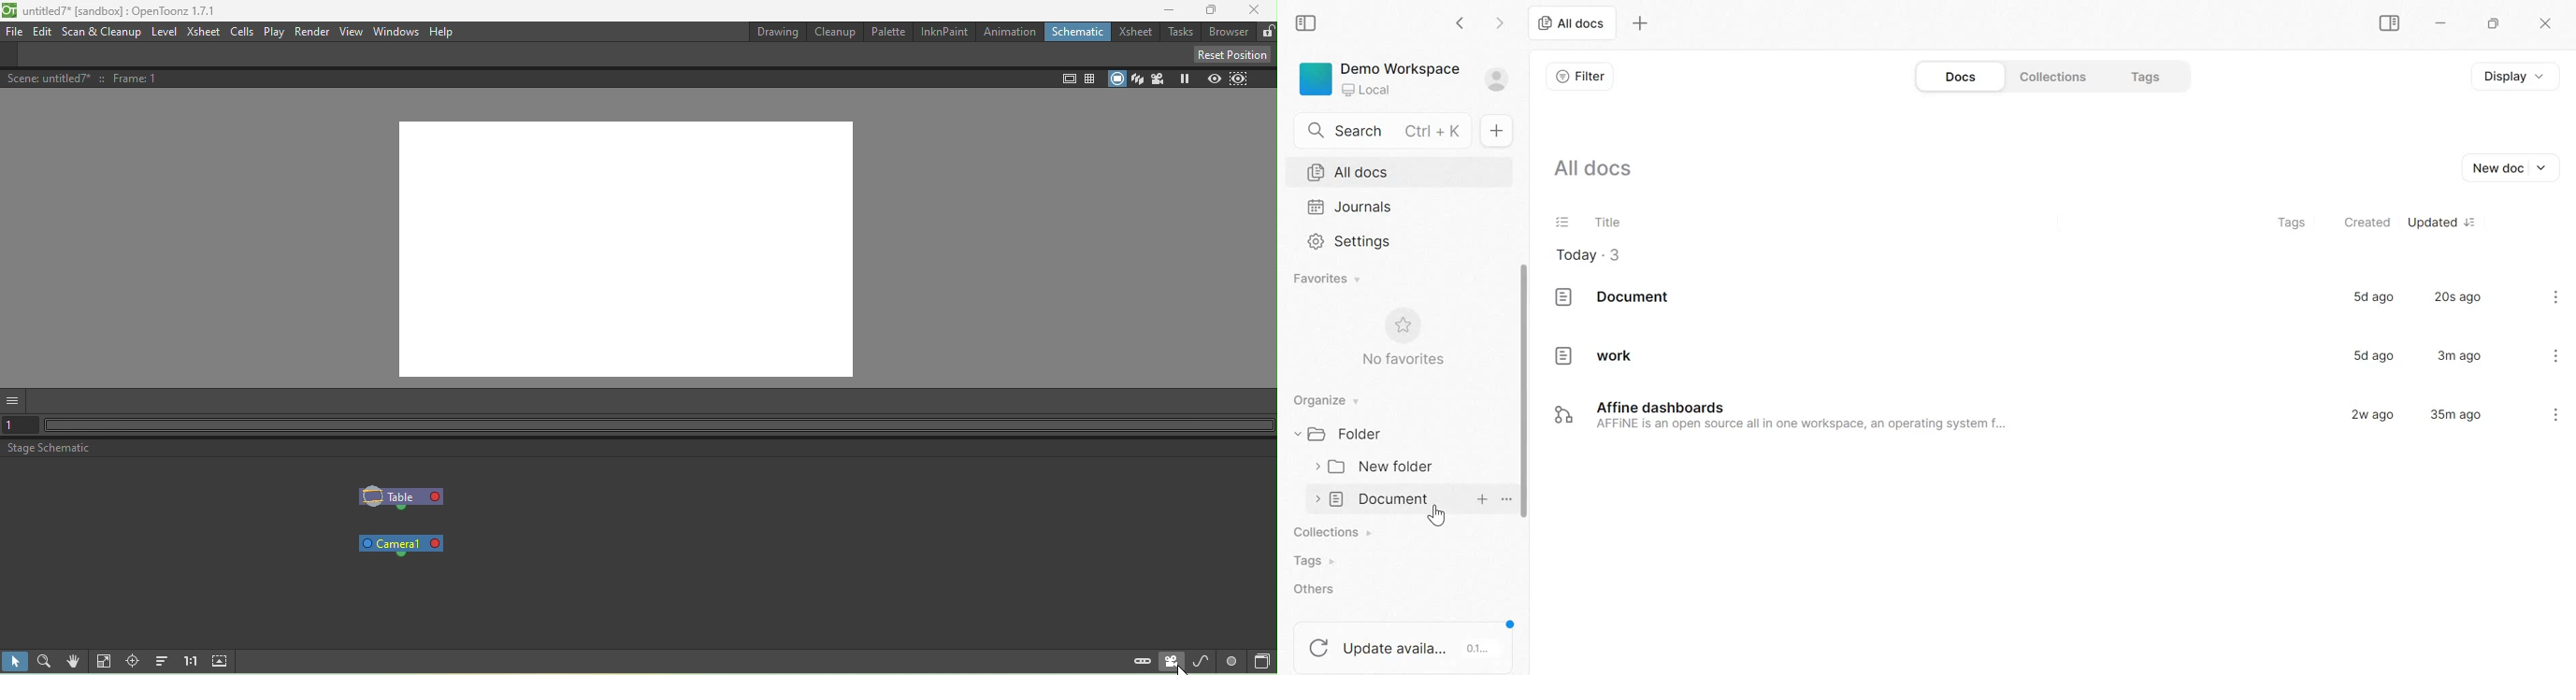 The image size is (2576, 700). What do you see at coordinates (1571, 24) in the screenshot?
I see `All docs` at bounding box center [1571, 24].